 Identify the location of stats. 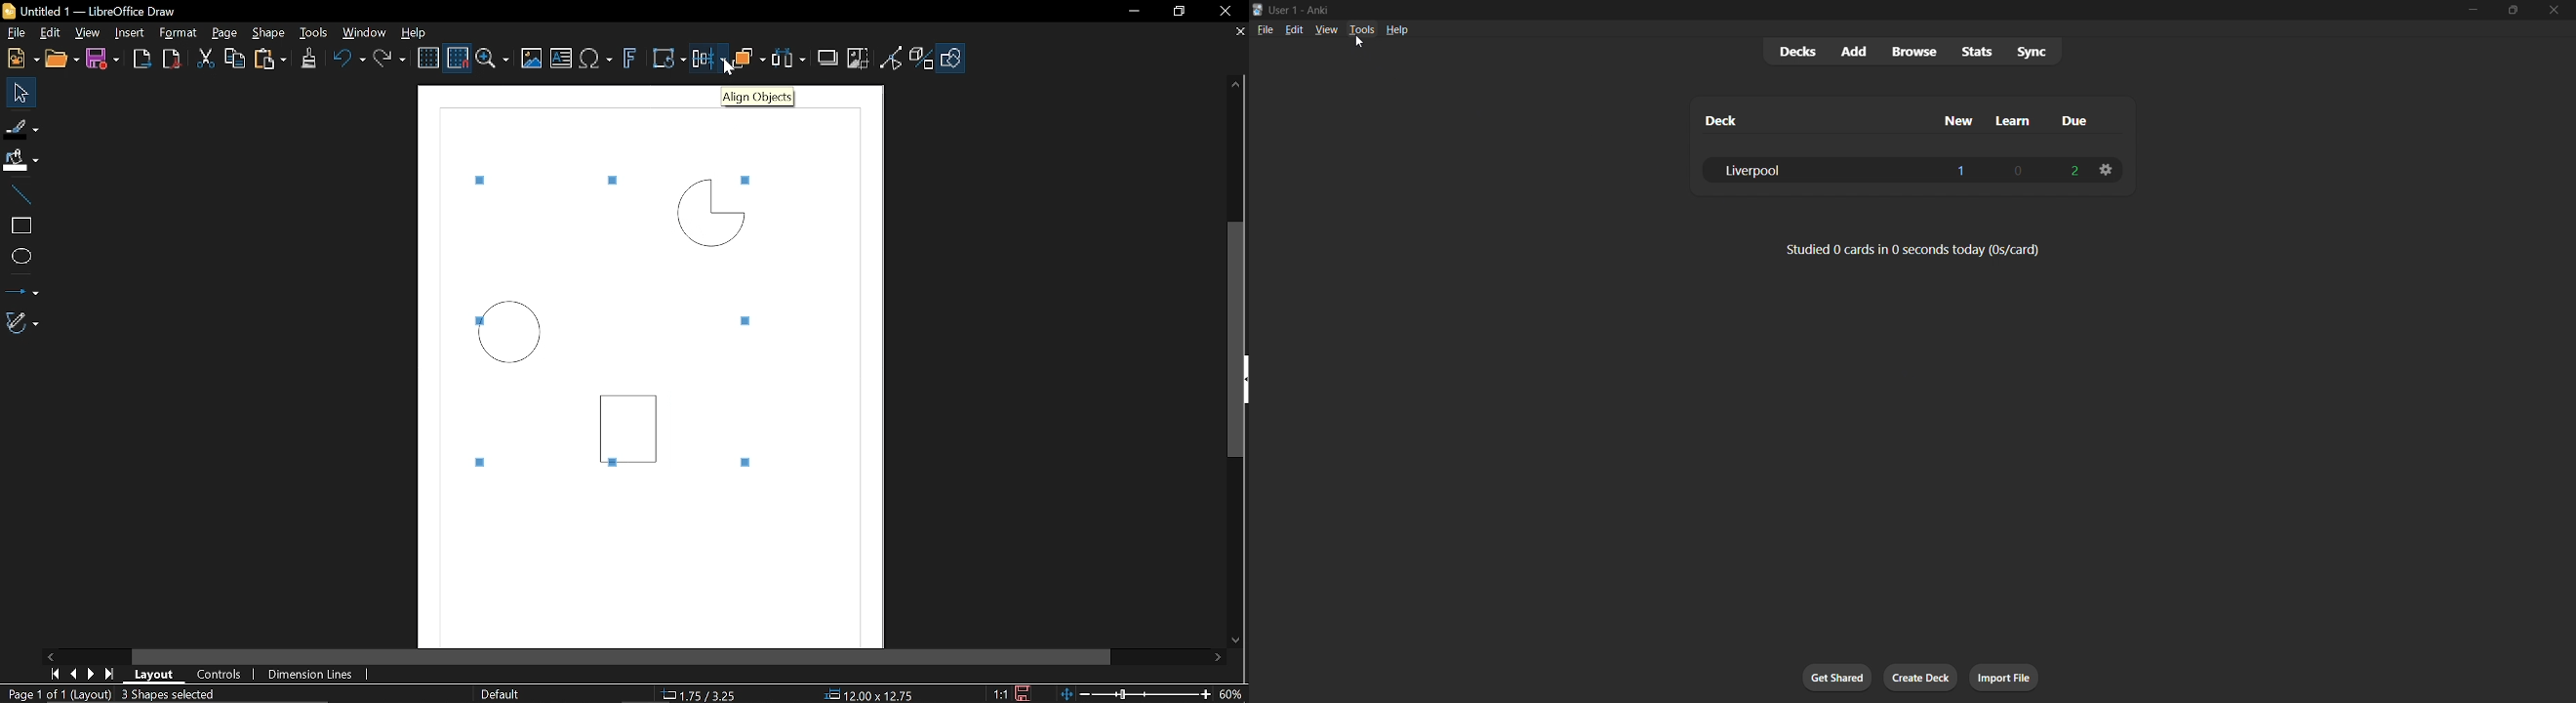
(1978, 51).